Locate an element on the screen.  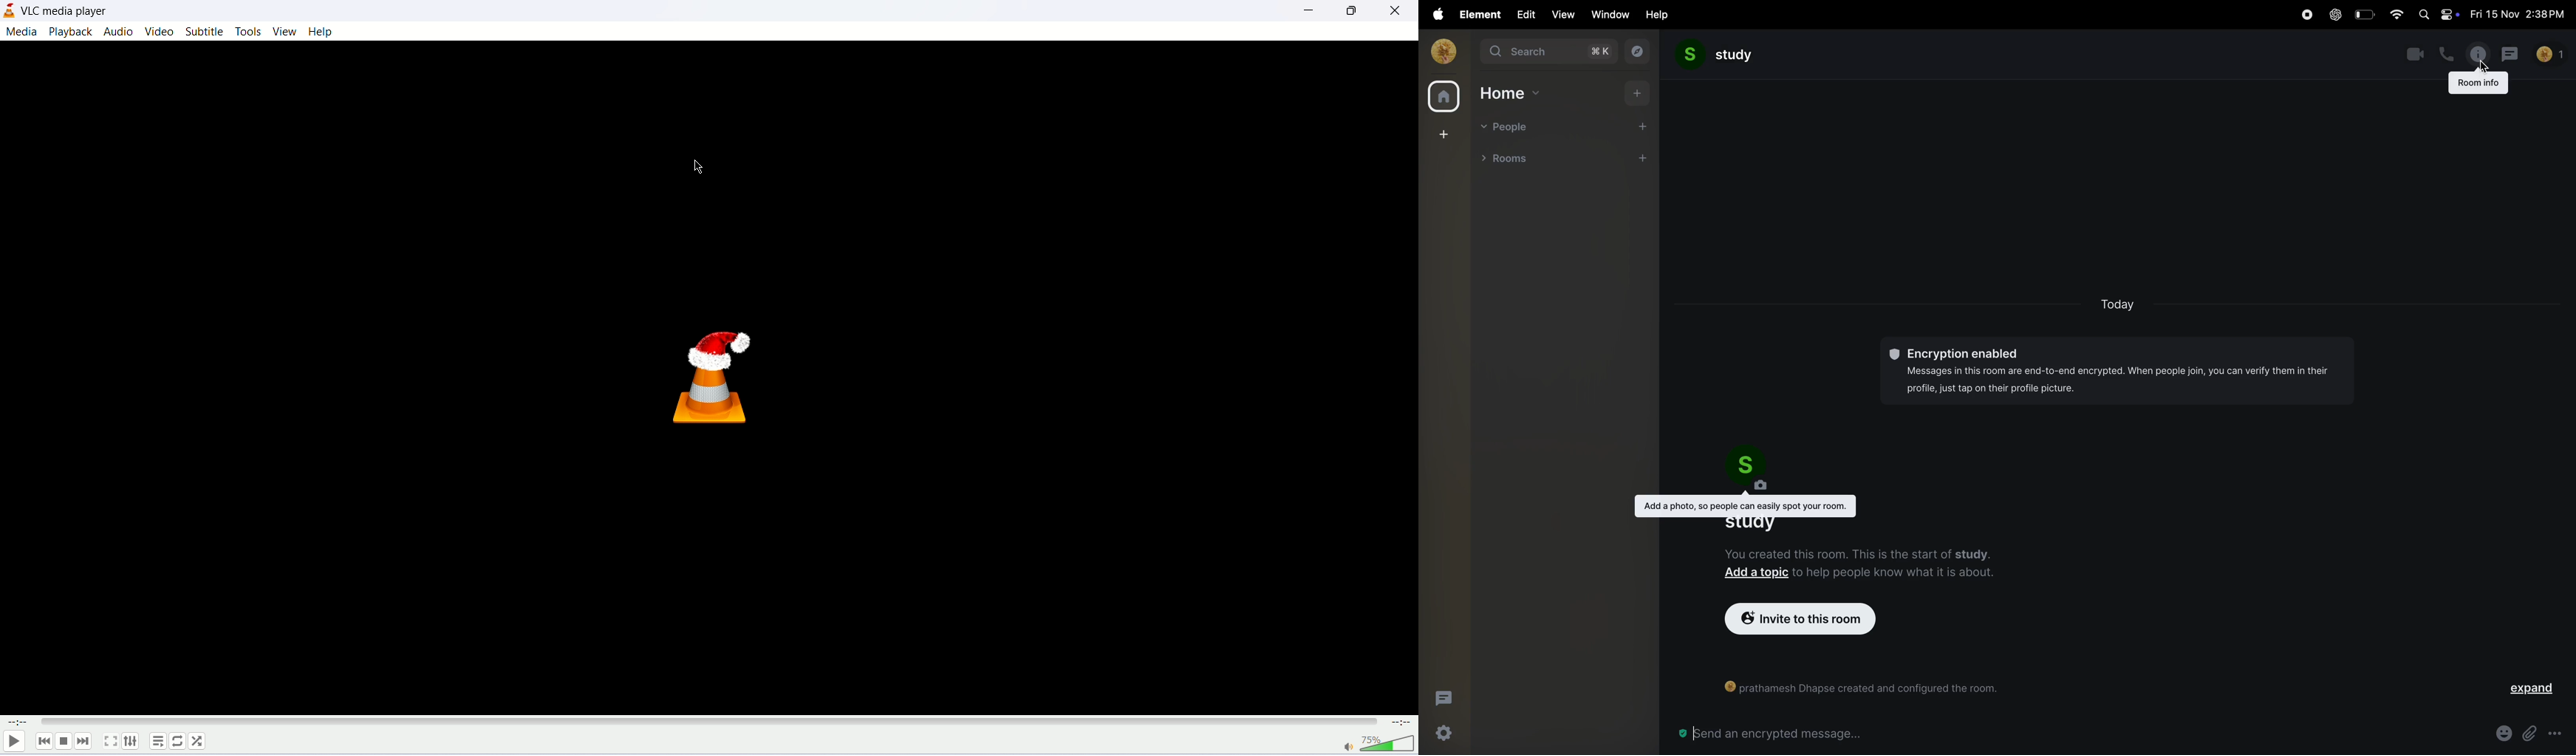
view is located at coordinates (1562, 15).